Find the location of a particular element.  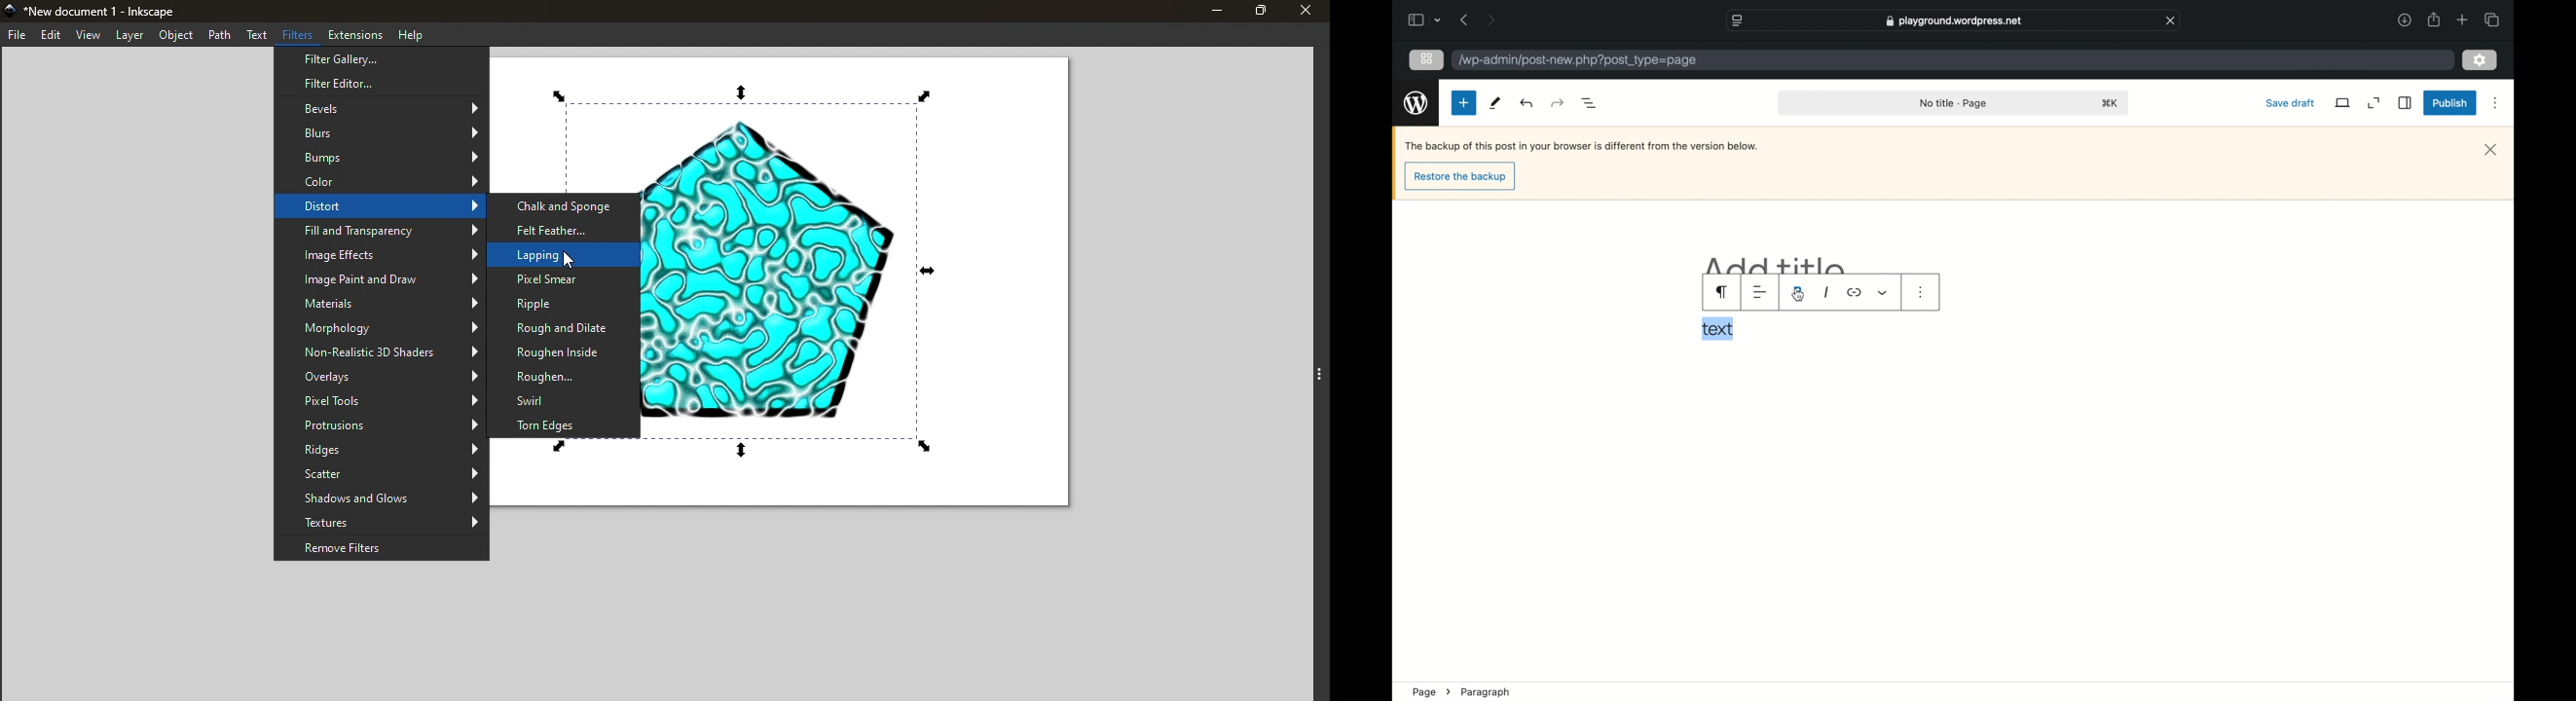

wordpress is located at coordinates (1416, 103).